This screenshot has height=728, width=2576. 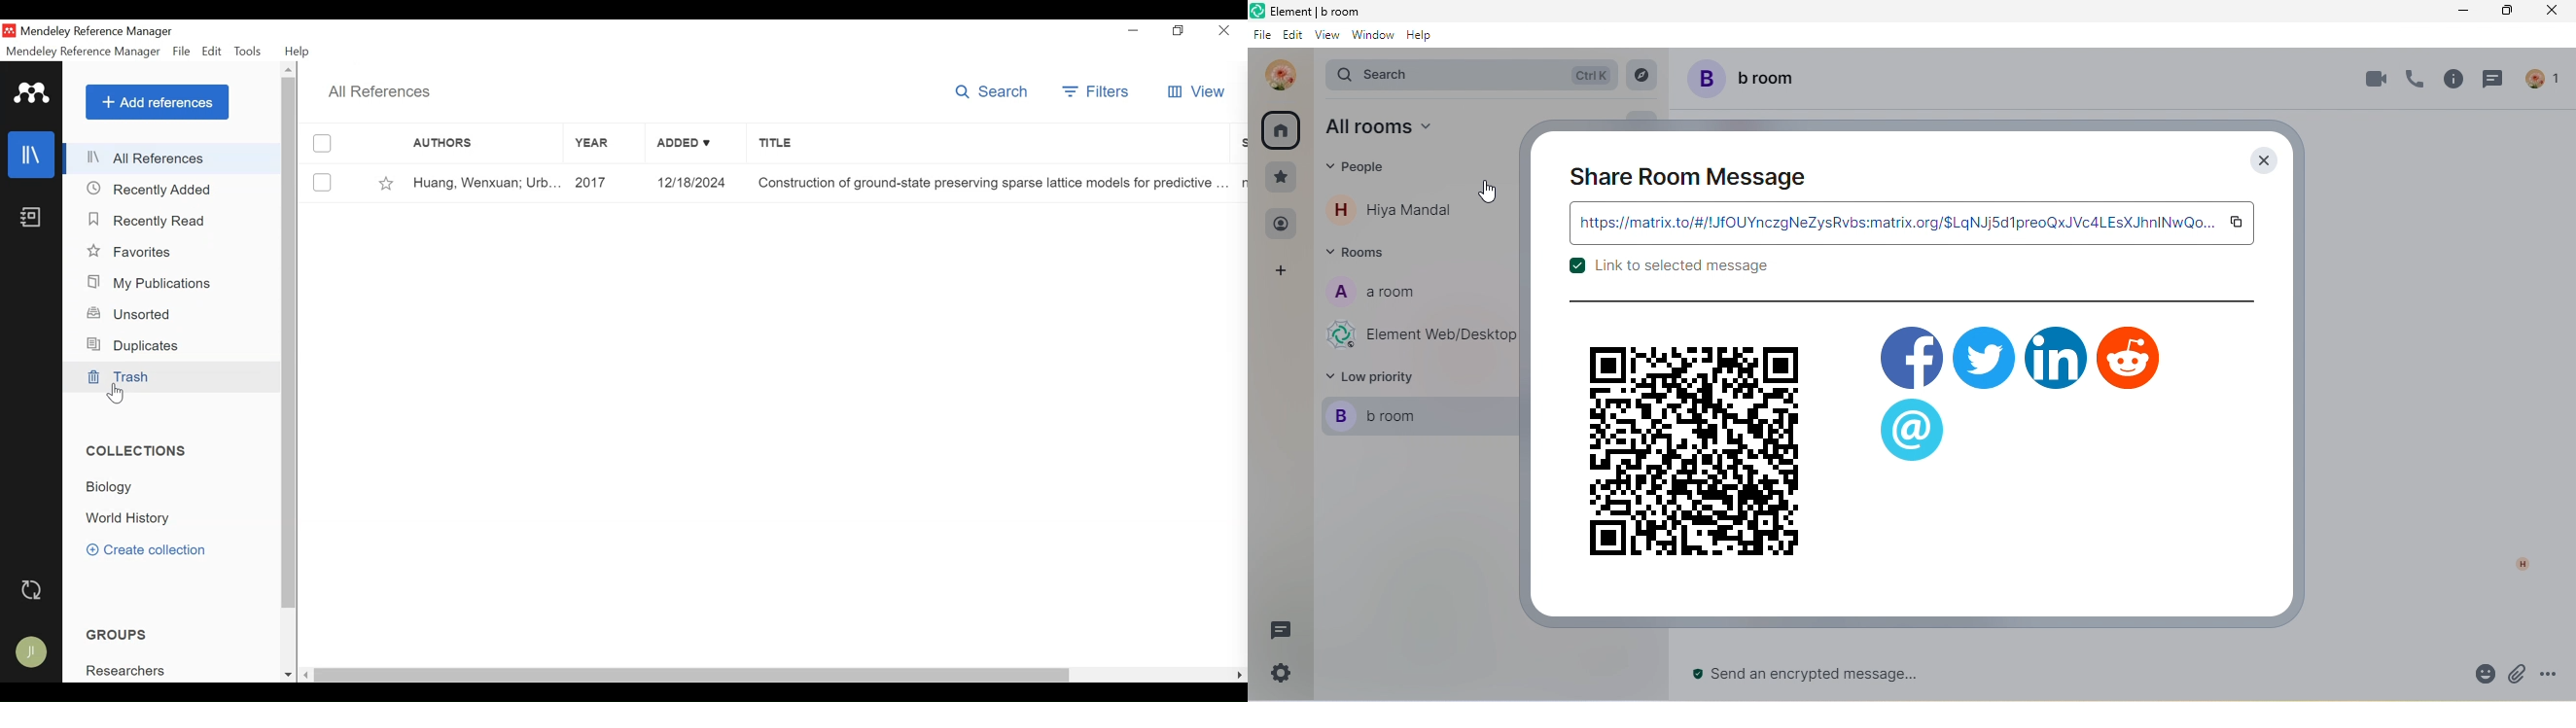 I want to click on all room, so click(x=1395, y=130).